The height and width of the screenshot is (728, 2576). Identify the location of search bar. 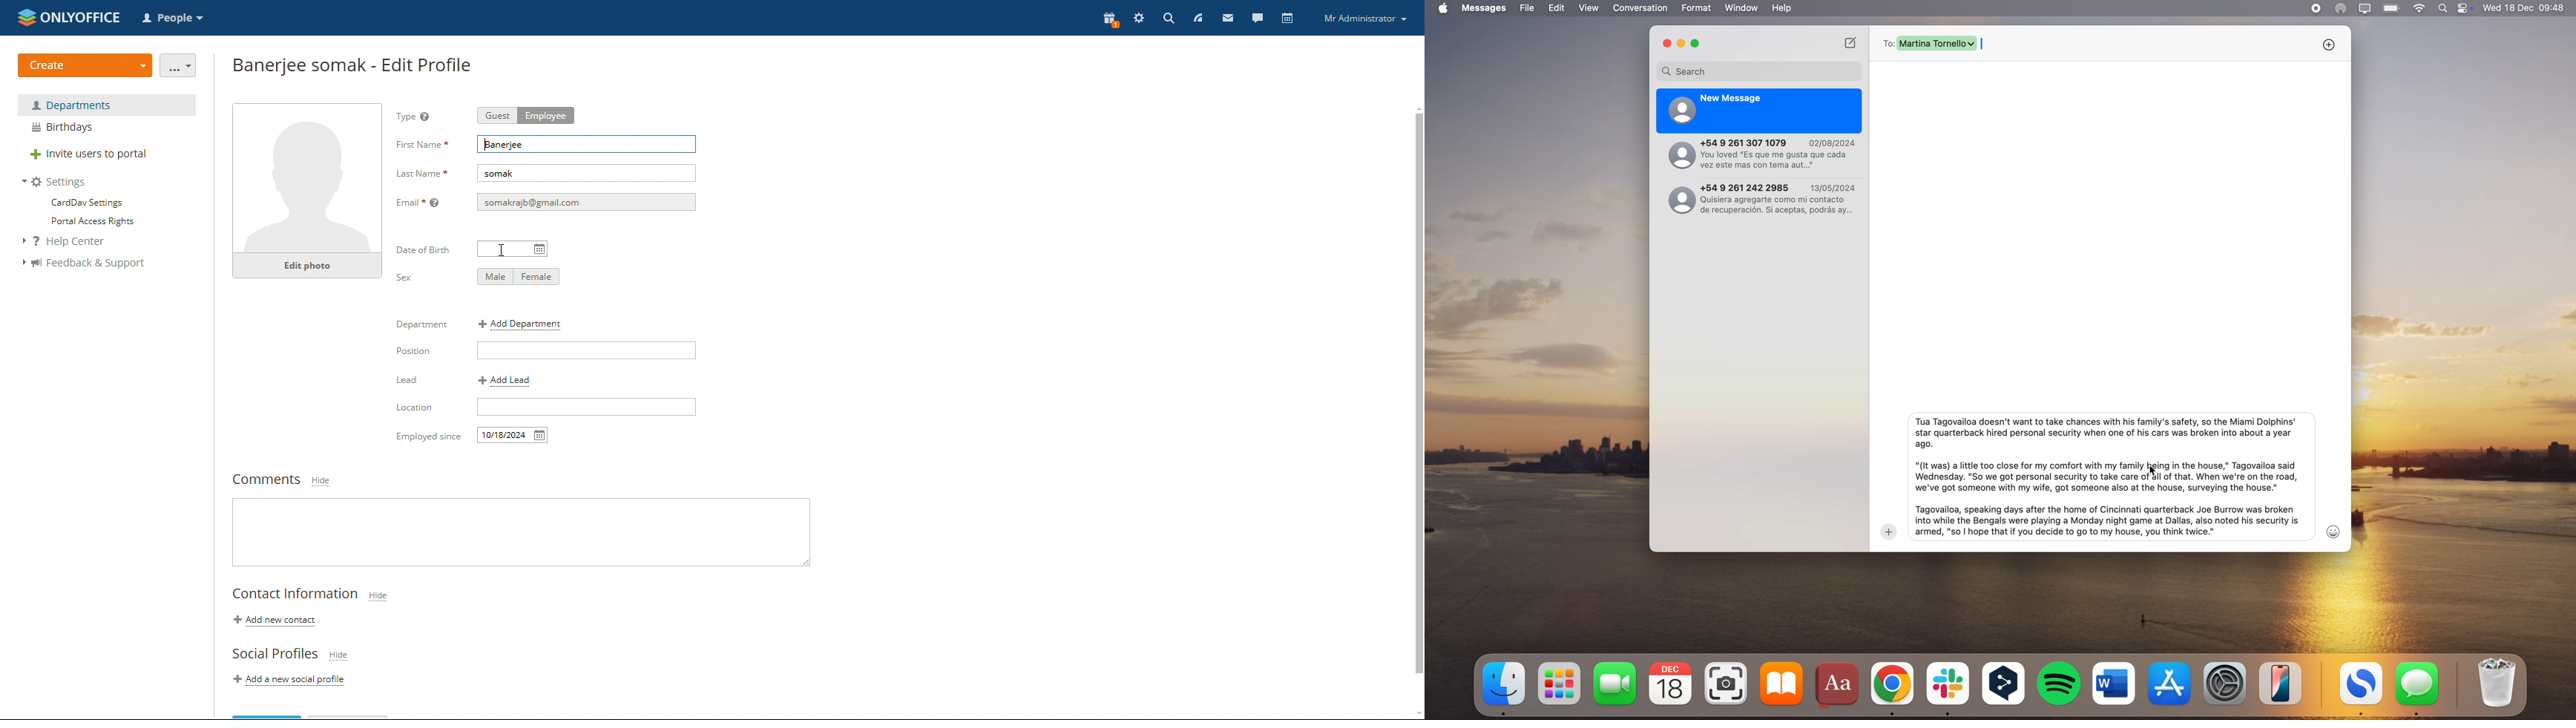
(1759, 71).